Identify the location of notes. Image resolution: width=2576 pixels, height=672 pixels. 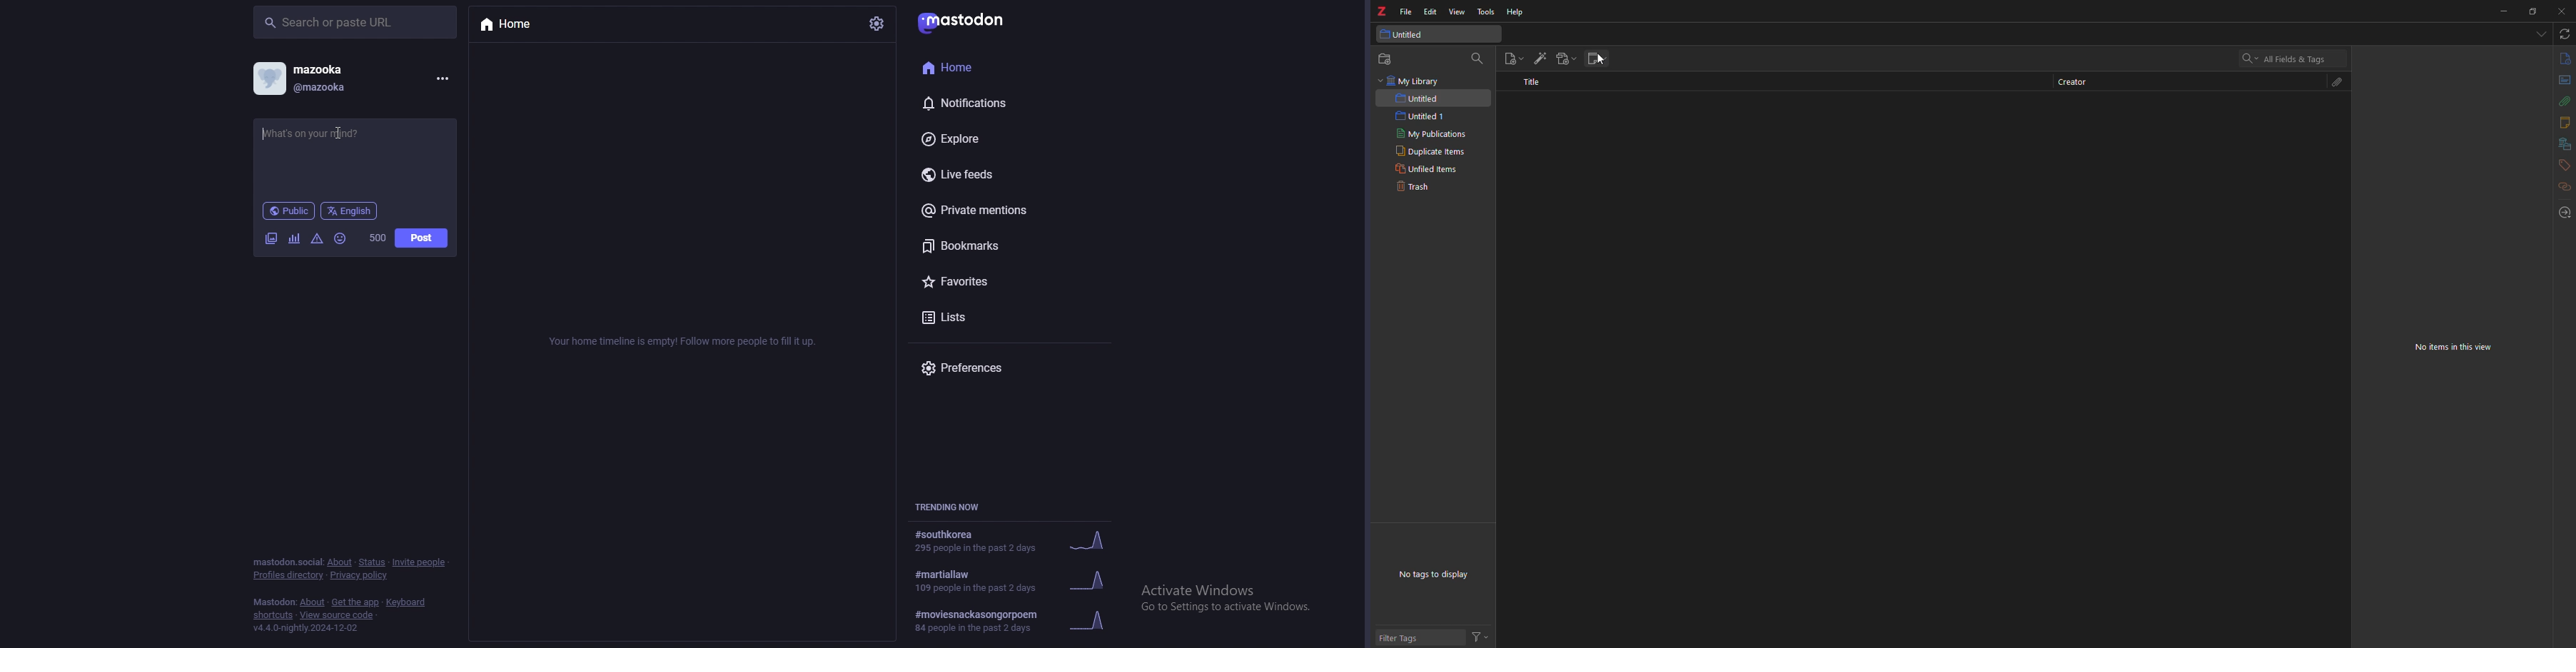
(2563, 121).